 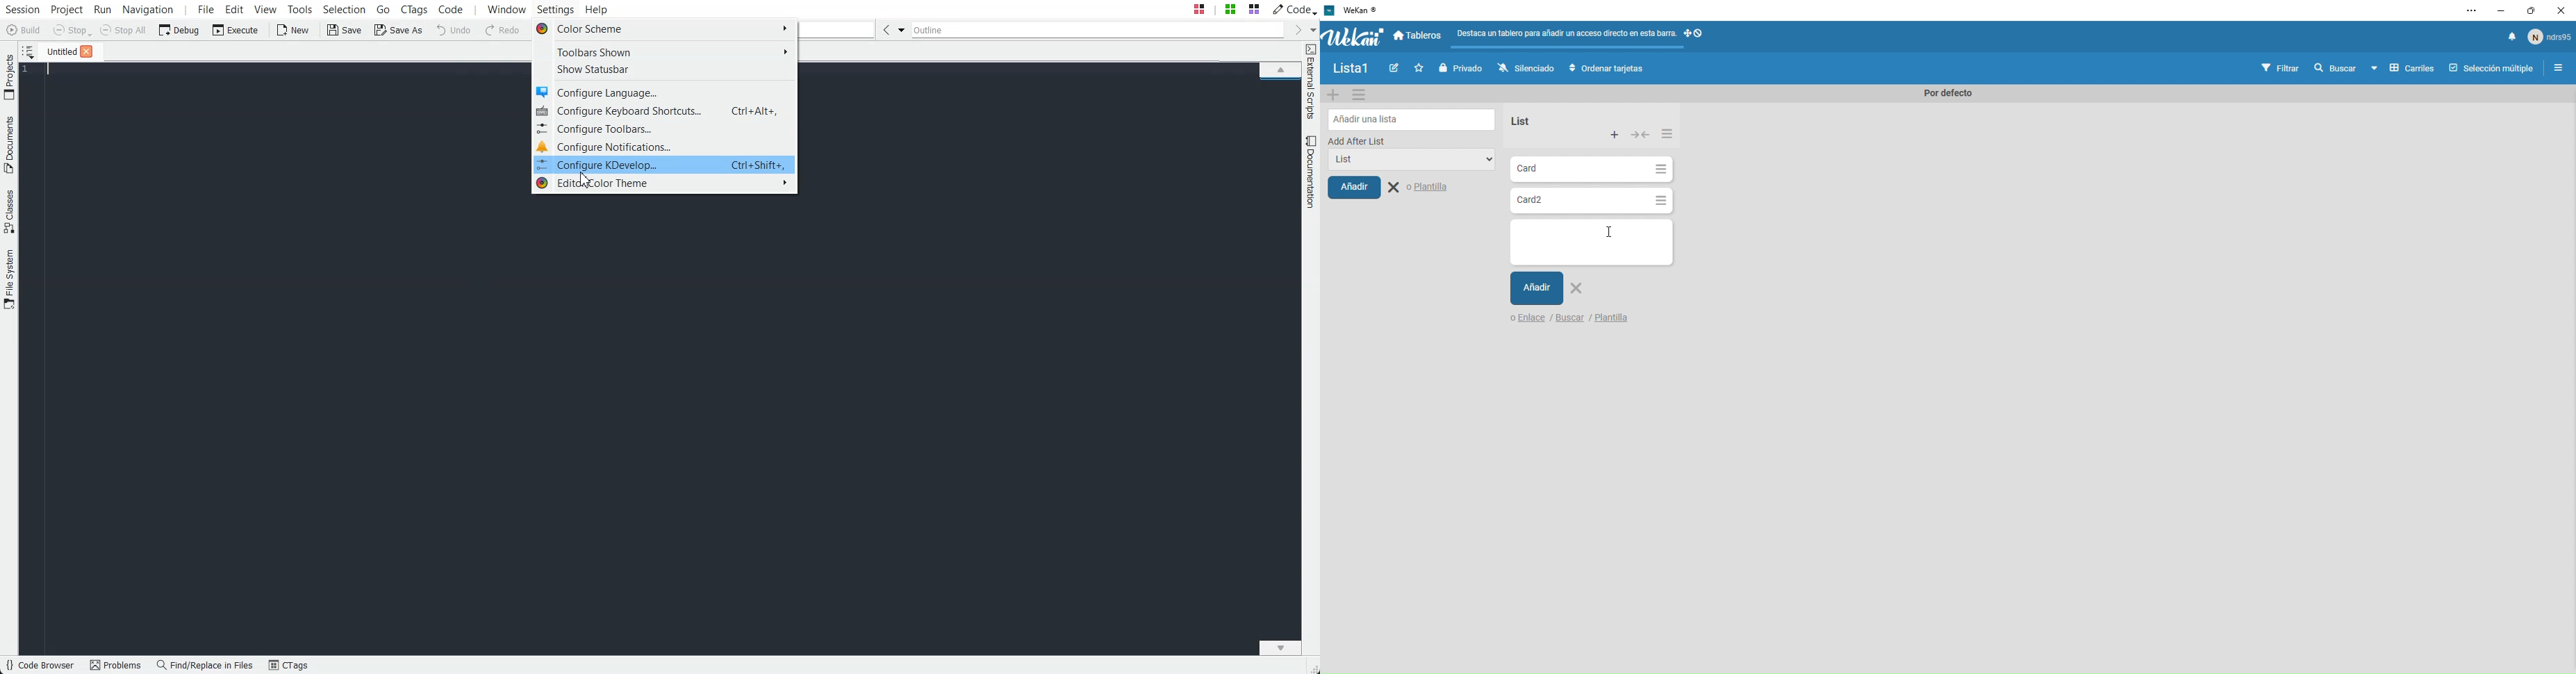 I want to click on Find, so click(x=2334, y=68).